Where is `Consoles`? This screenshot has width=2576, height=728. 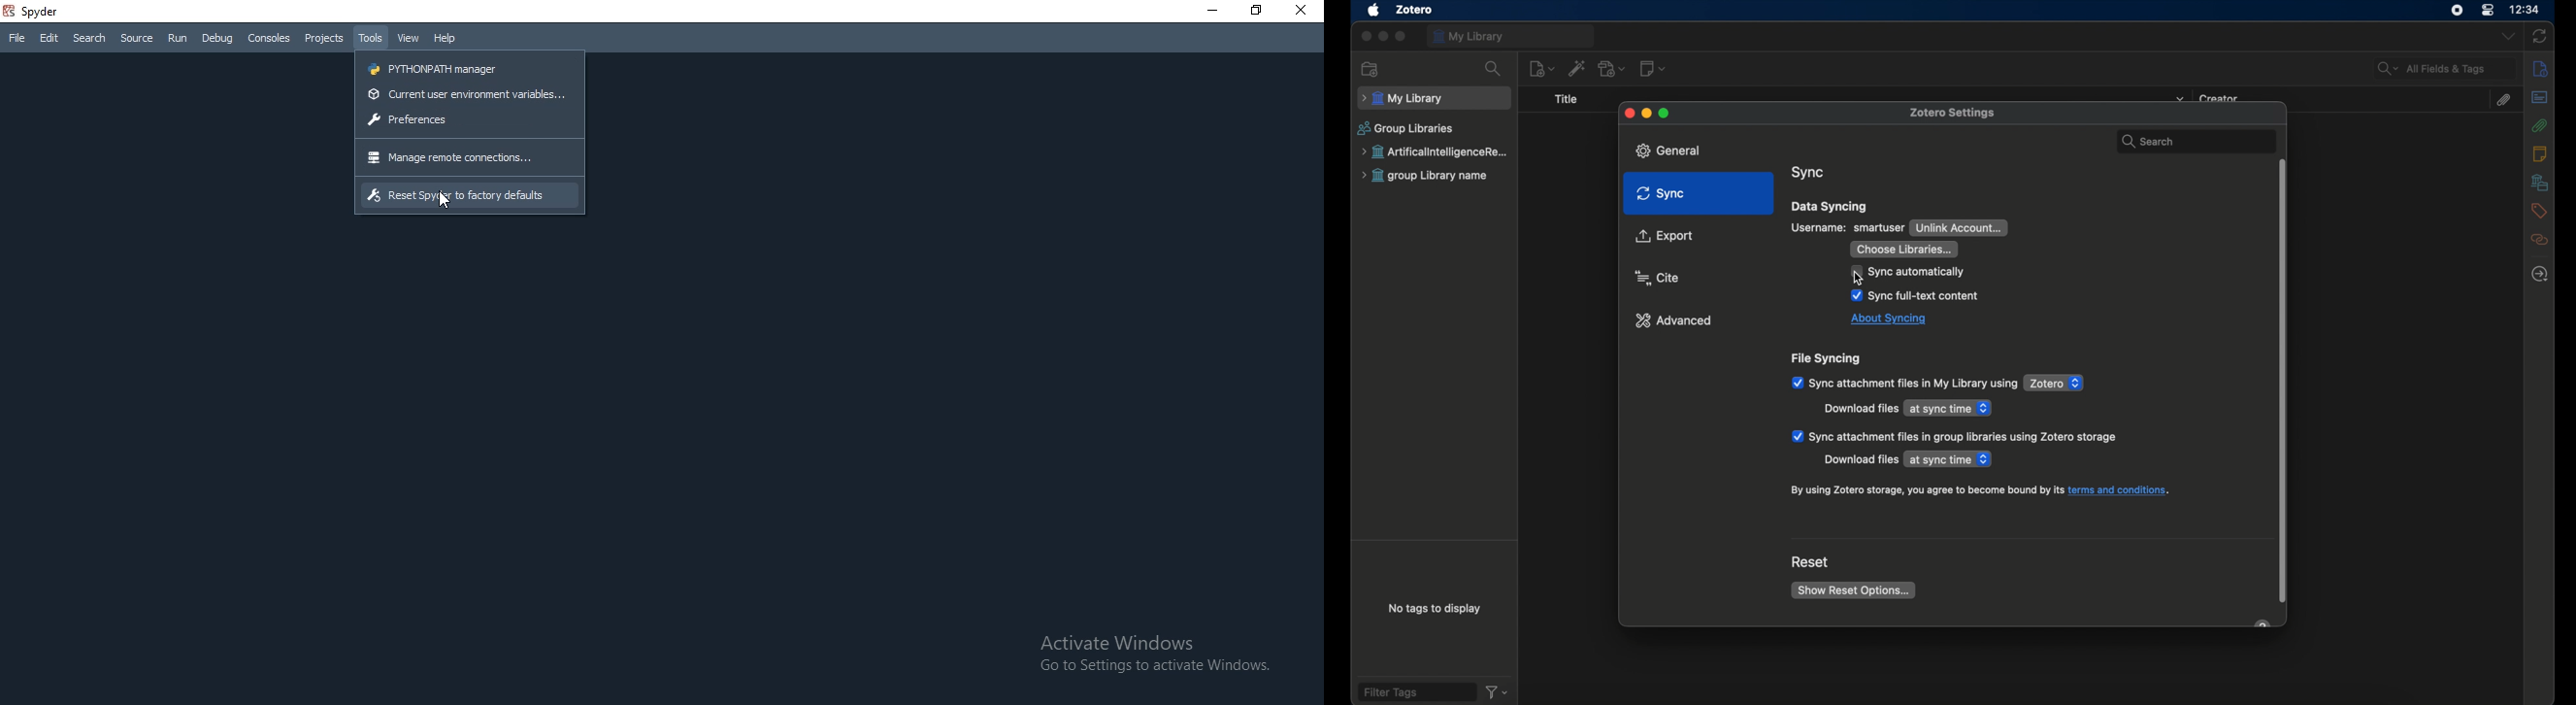 Consoles is located at coordinates (268, 38).